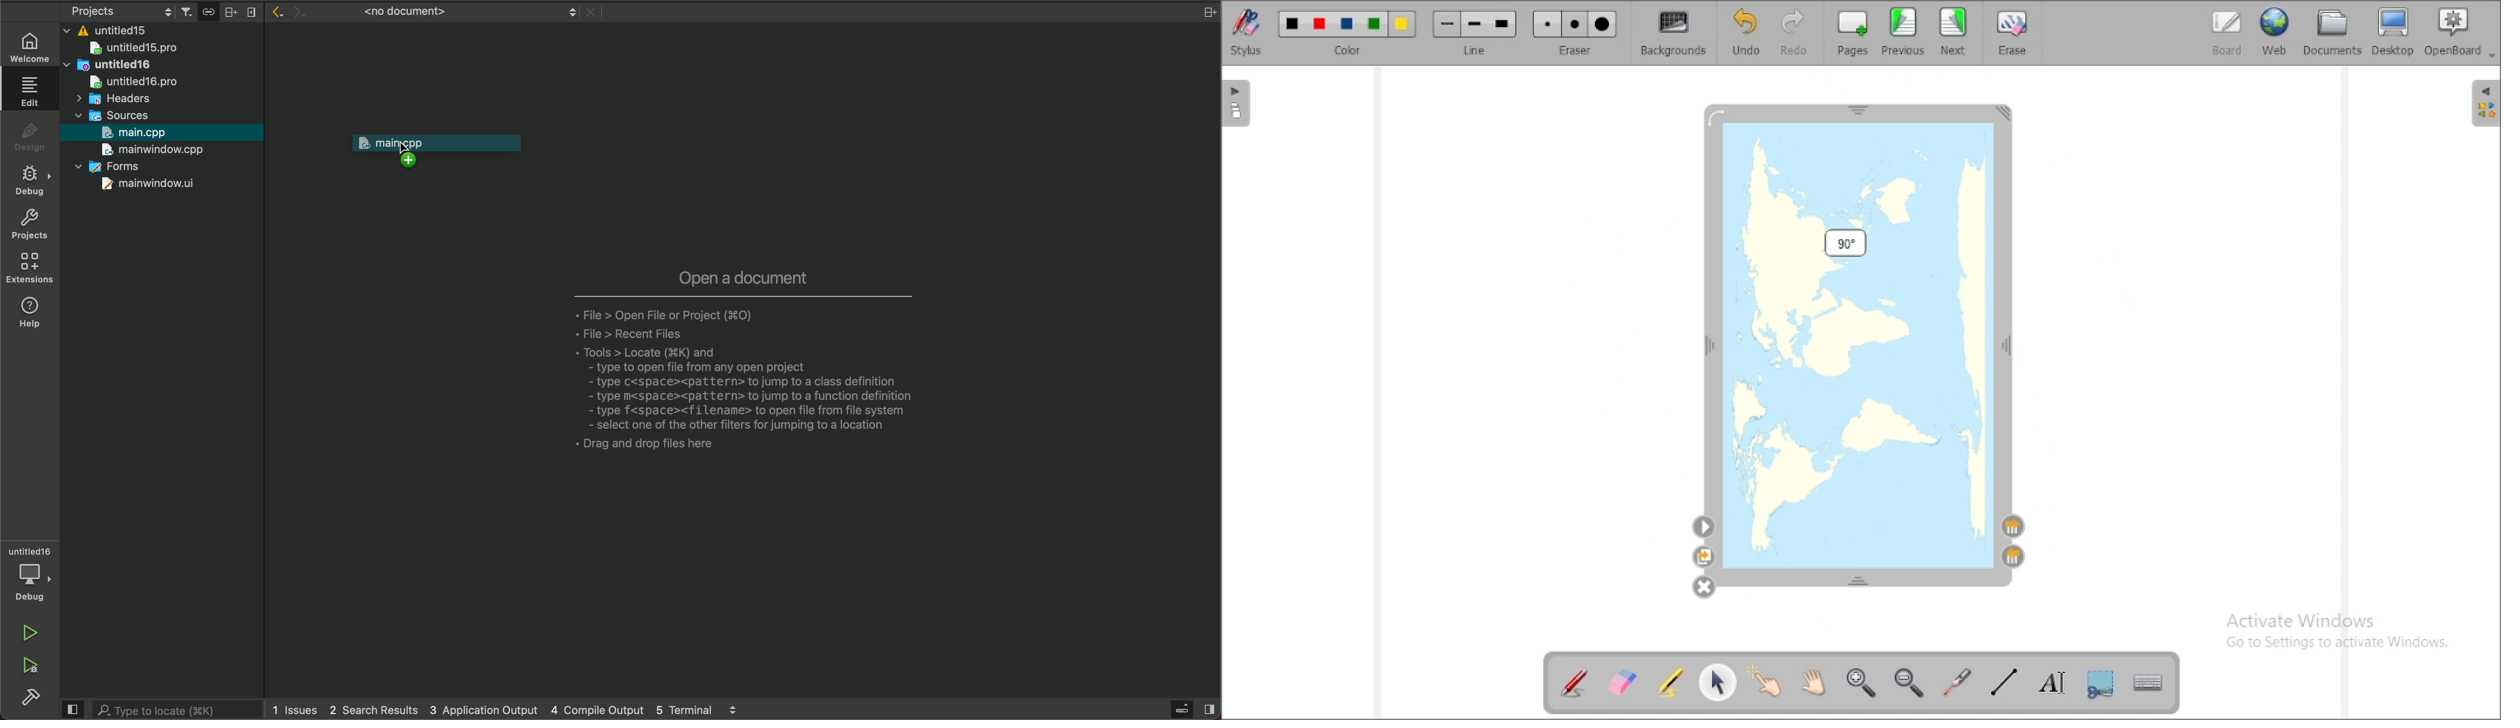 This screenshot has height=728, width=2520. I want to click on pages pane, so click(1237, 104).